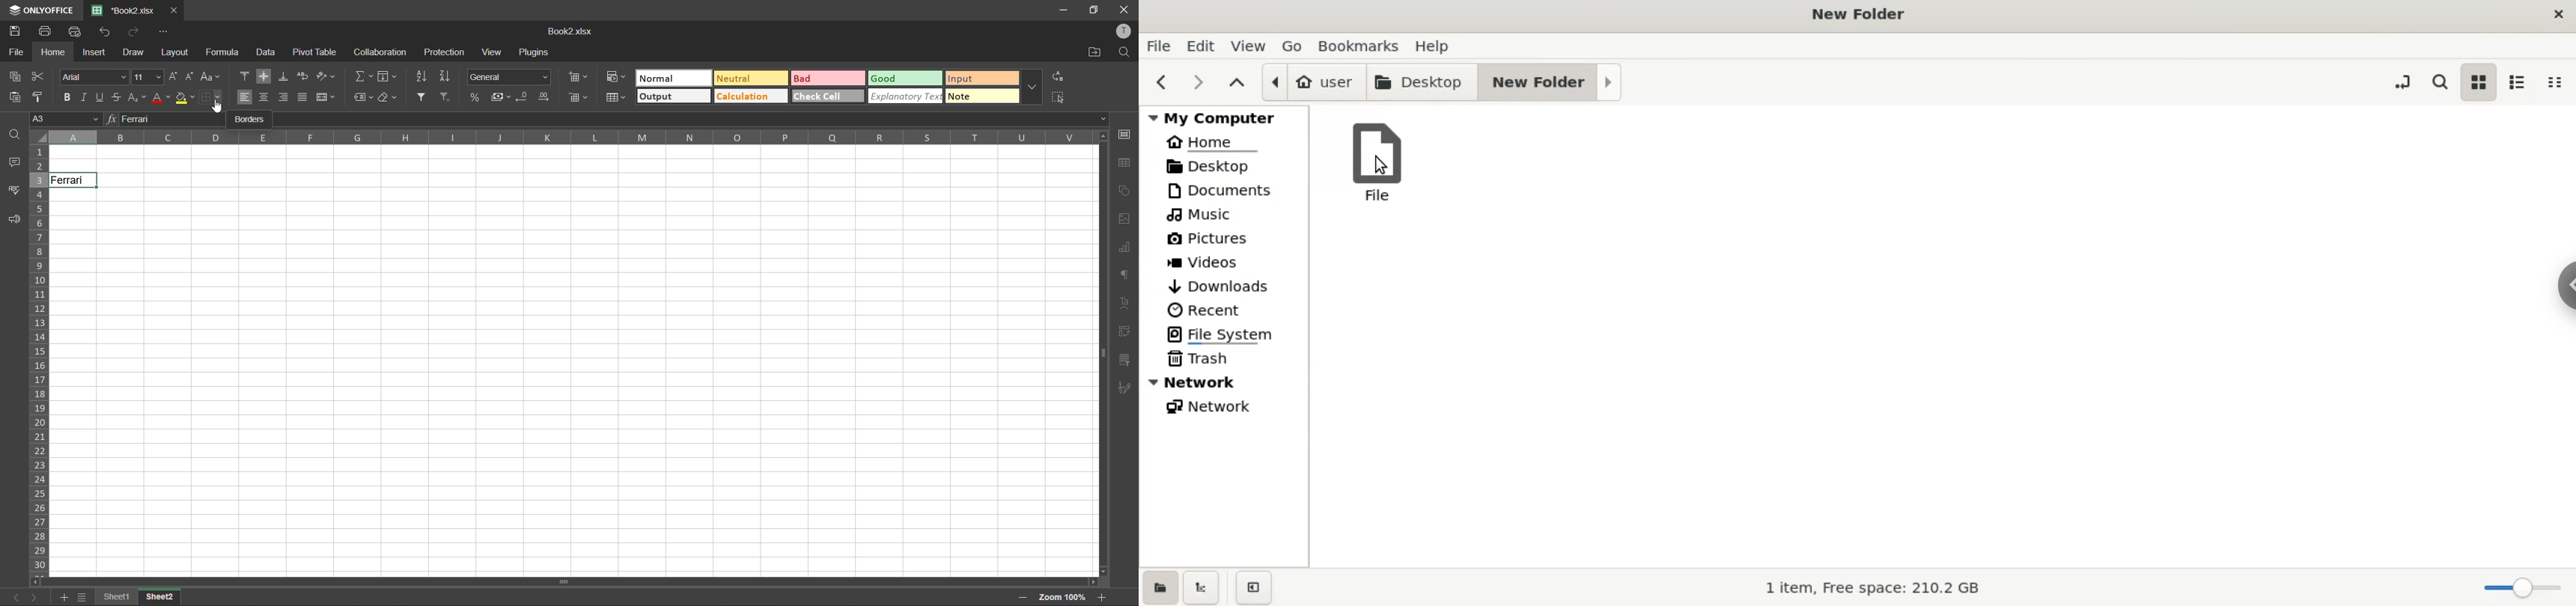  Describe the element at coordinates (387, 97) in the screenshot. I see `clear` at that location.